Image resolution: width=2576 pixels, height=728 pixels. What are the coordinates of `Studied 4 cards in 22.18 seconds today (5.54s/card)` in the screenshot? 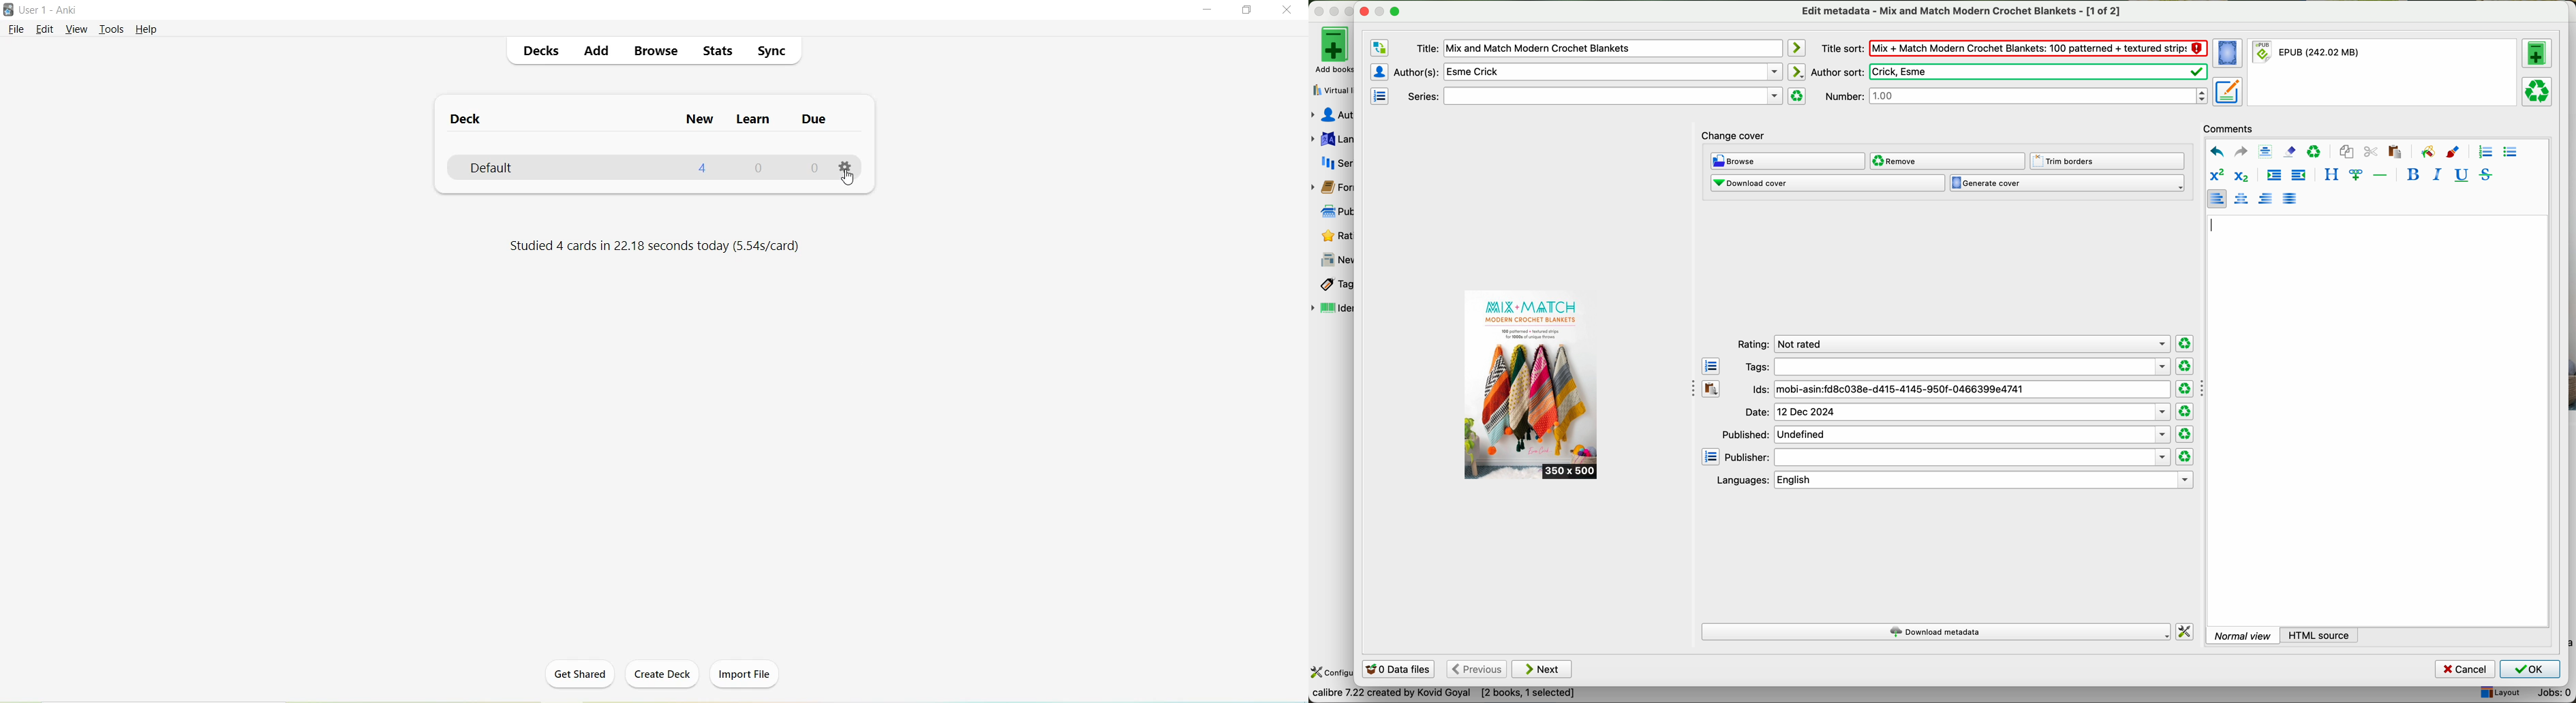 It's located at (653, 247).